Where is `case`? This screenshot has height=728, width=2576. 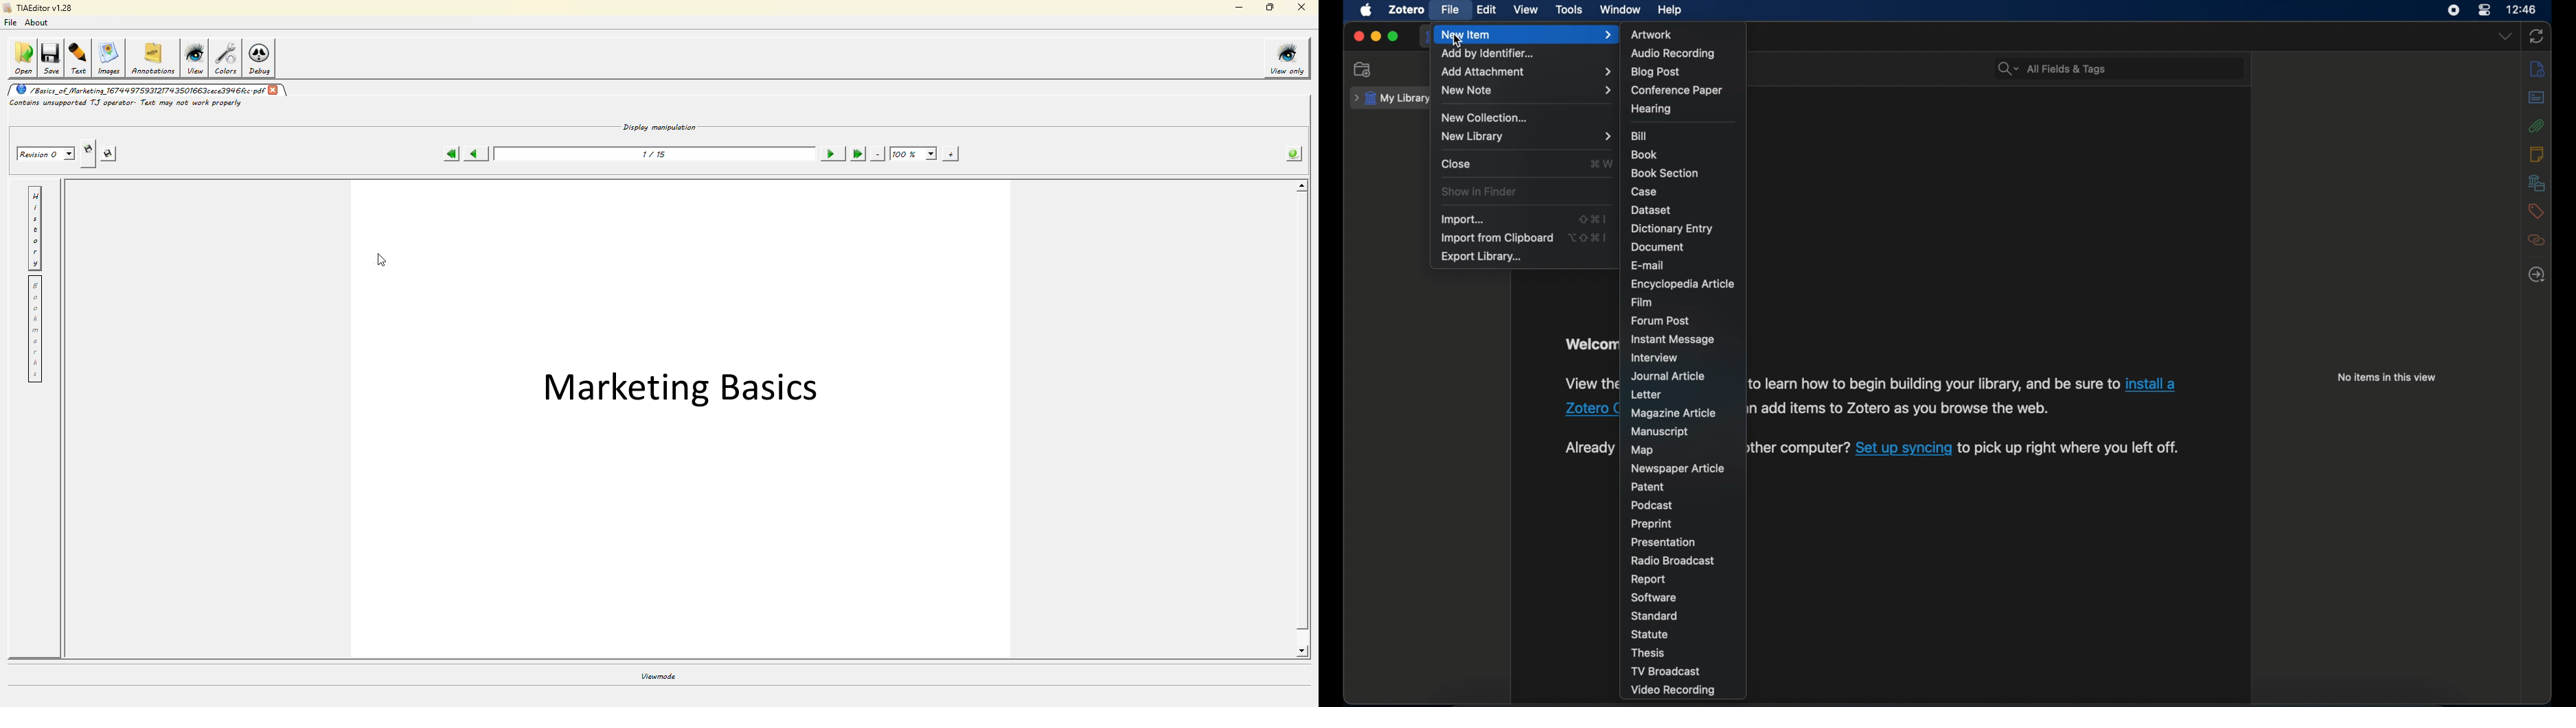
case is located at coordinates (1644, 191).